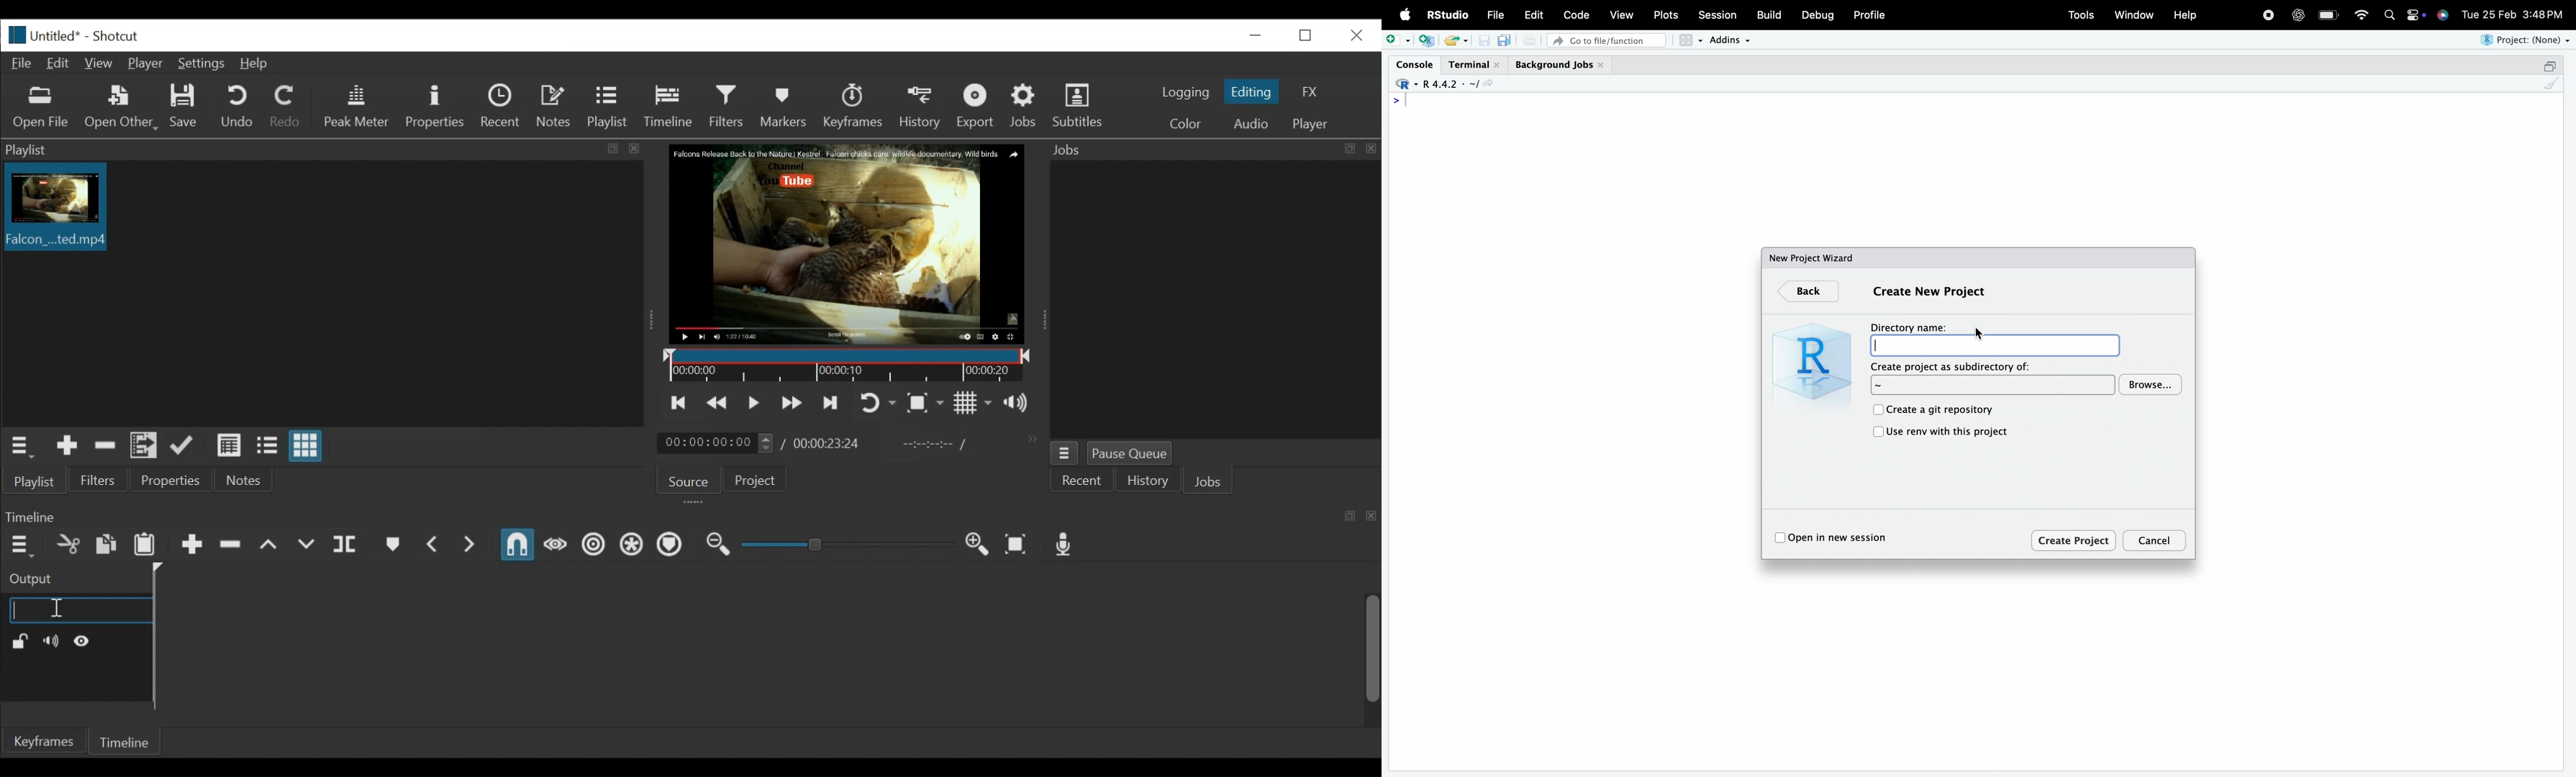  Describe the element at coordinates (2524, 40) in the screenshot. I see `Project: (None)` at that location.